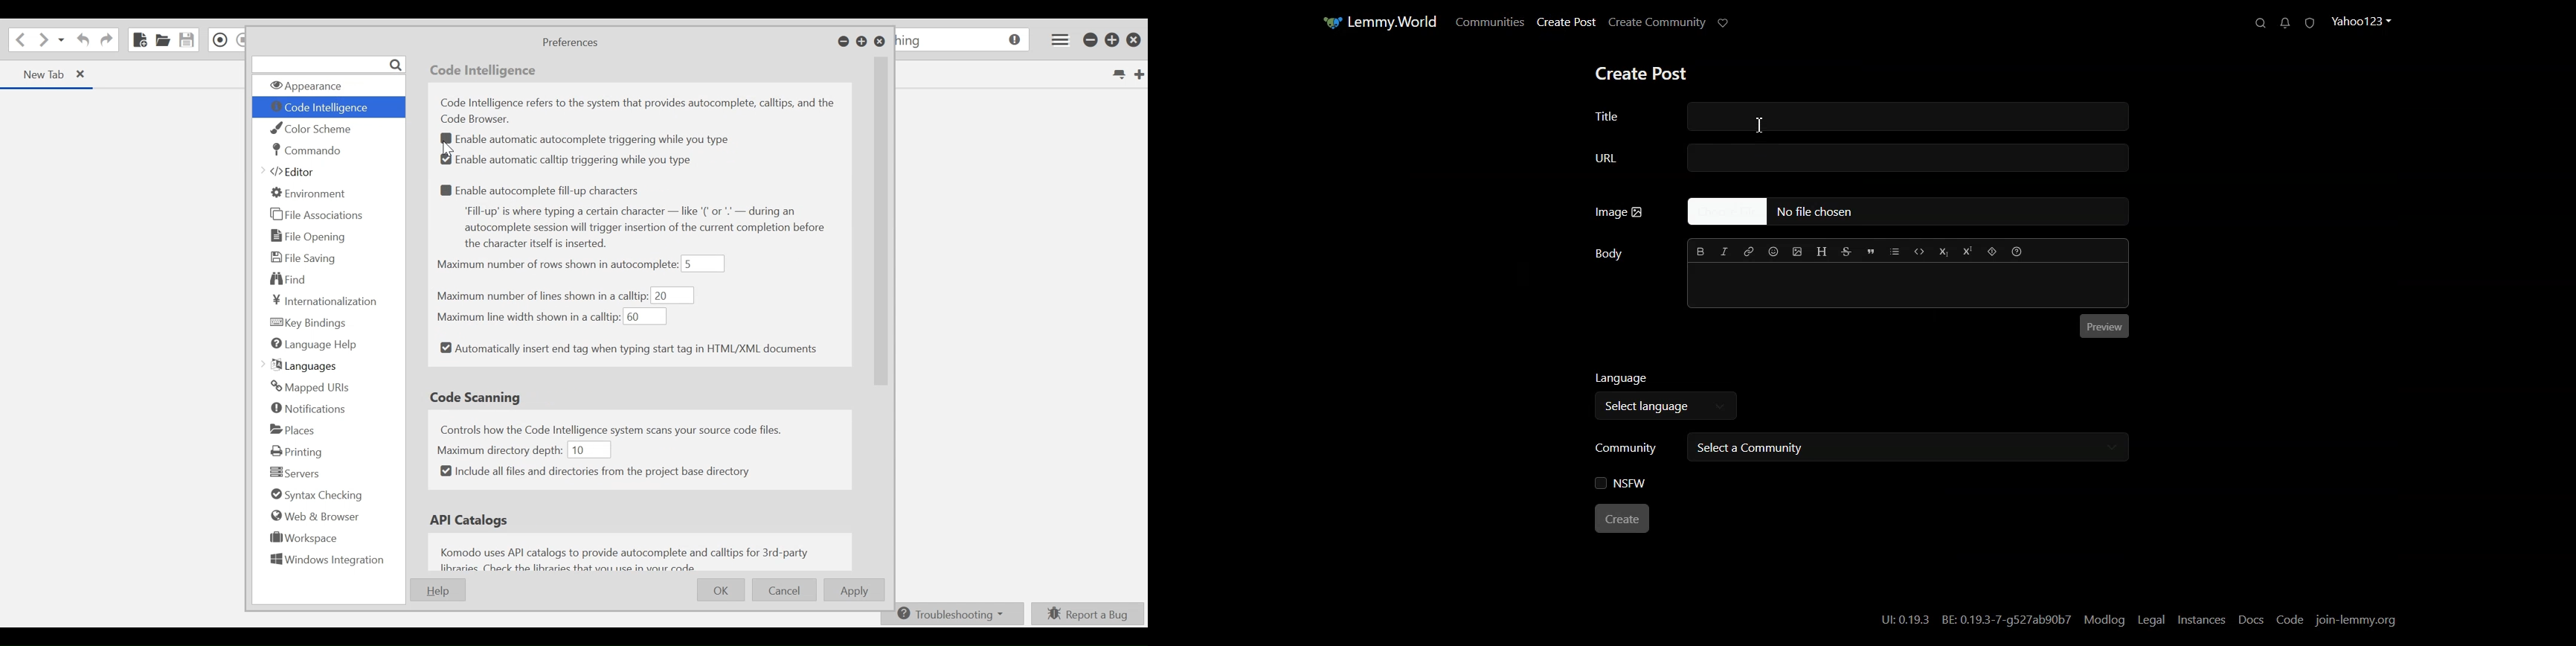 This screenshot has width=2576, height=672. I want to click on Create, so click(1624, 519).